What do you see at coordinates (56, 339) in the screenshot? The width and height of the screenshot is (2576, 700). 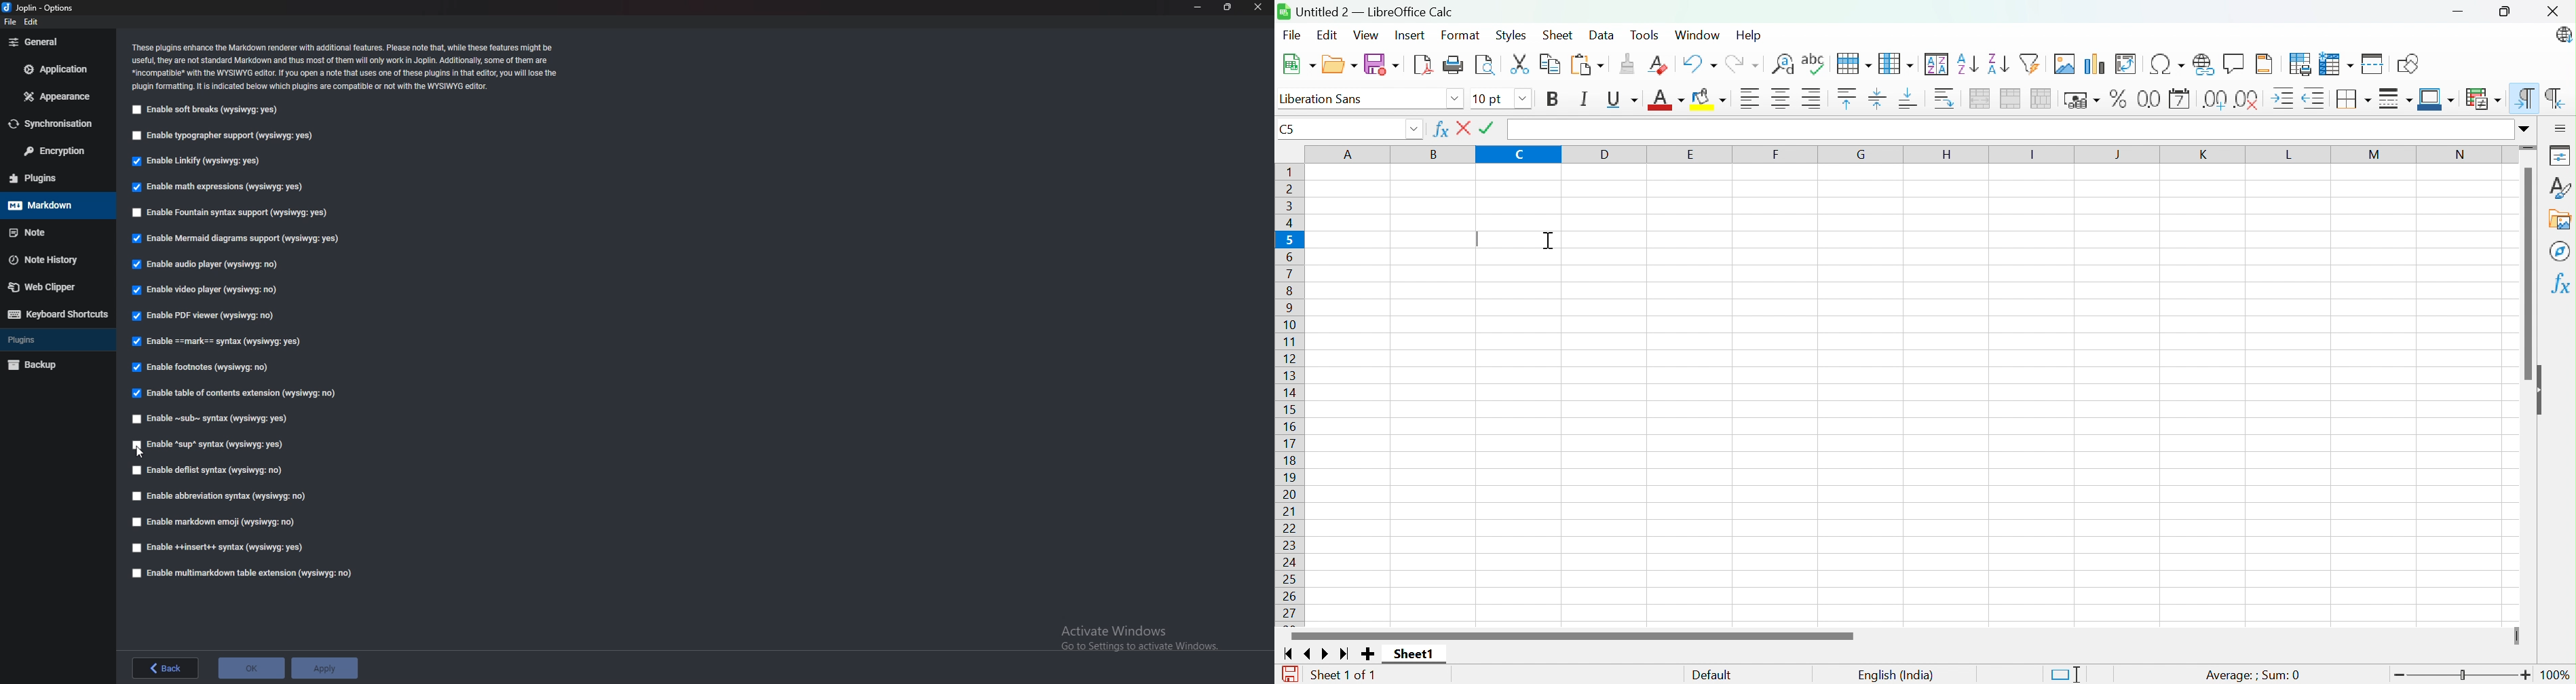 I see `plugins` at bounding box center [56, 339].